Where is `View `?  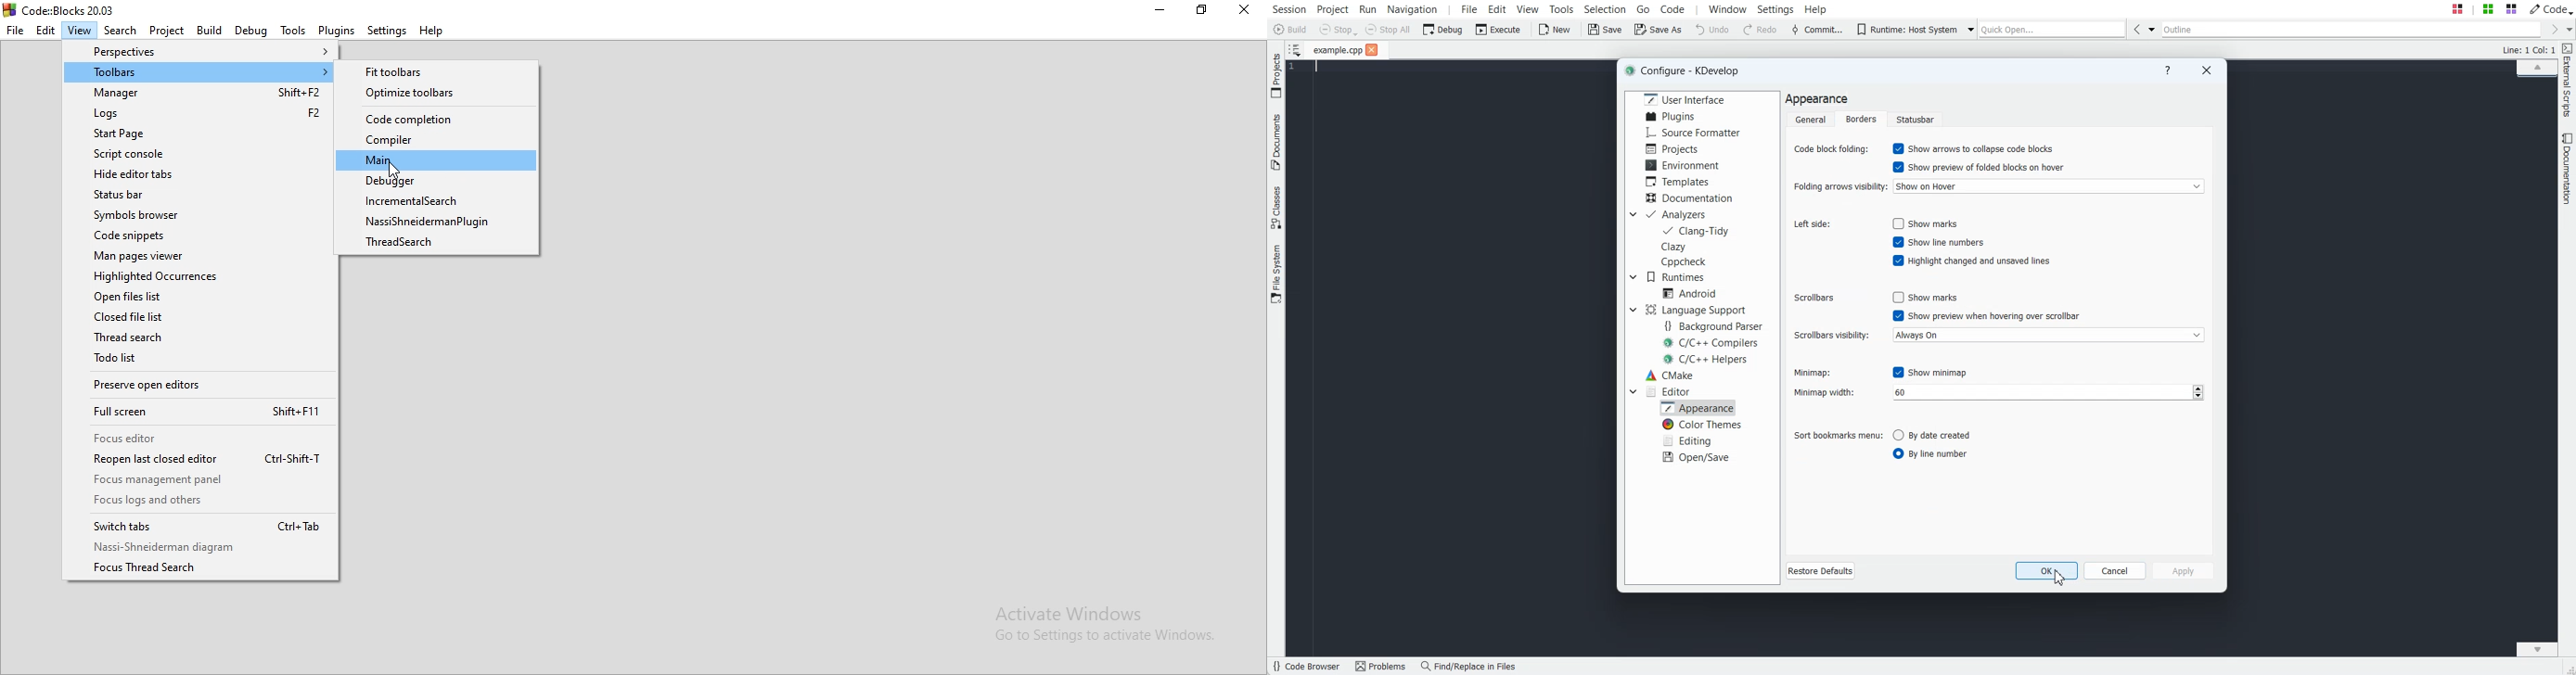 View  is located at coordinates (80, 32).